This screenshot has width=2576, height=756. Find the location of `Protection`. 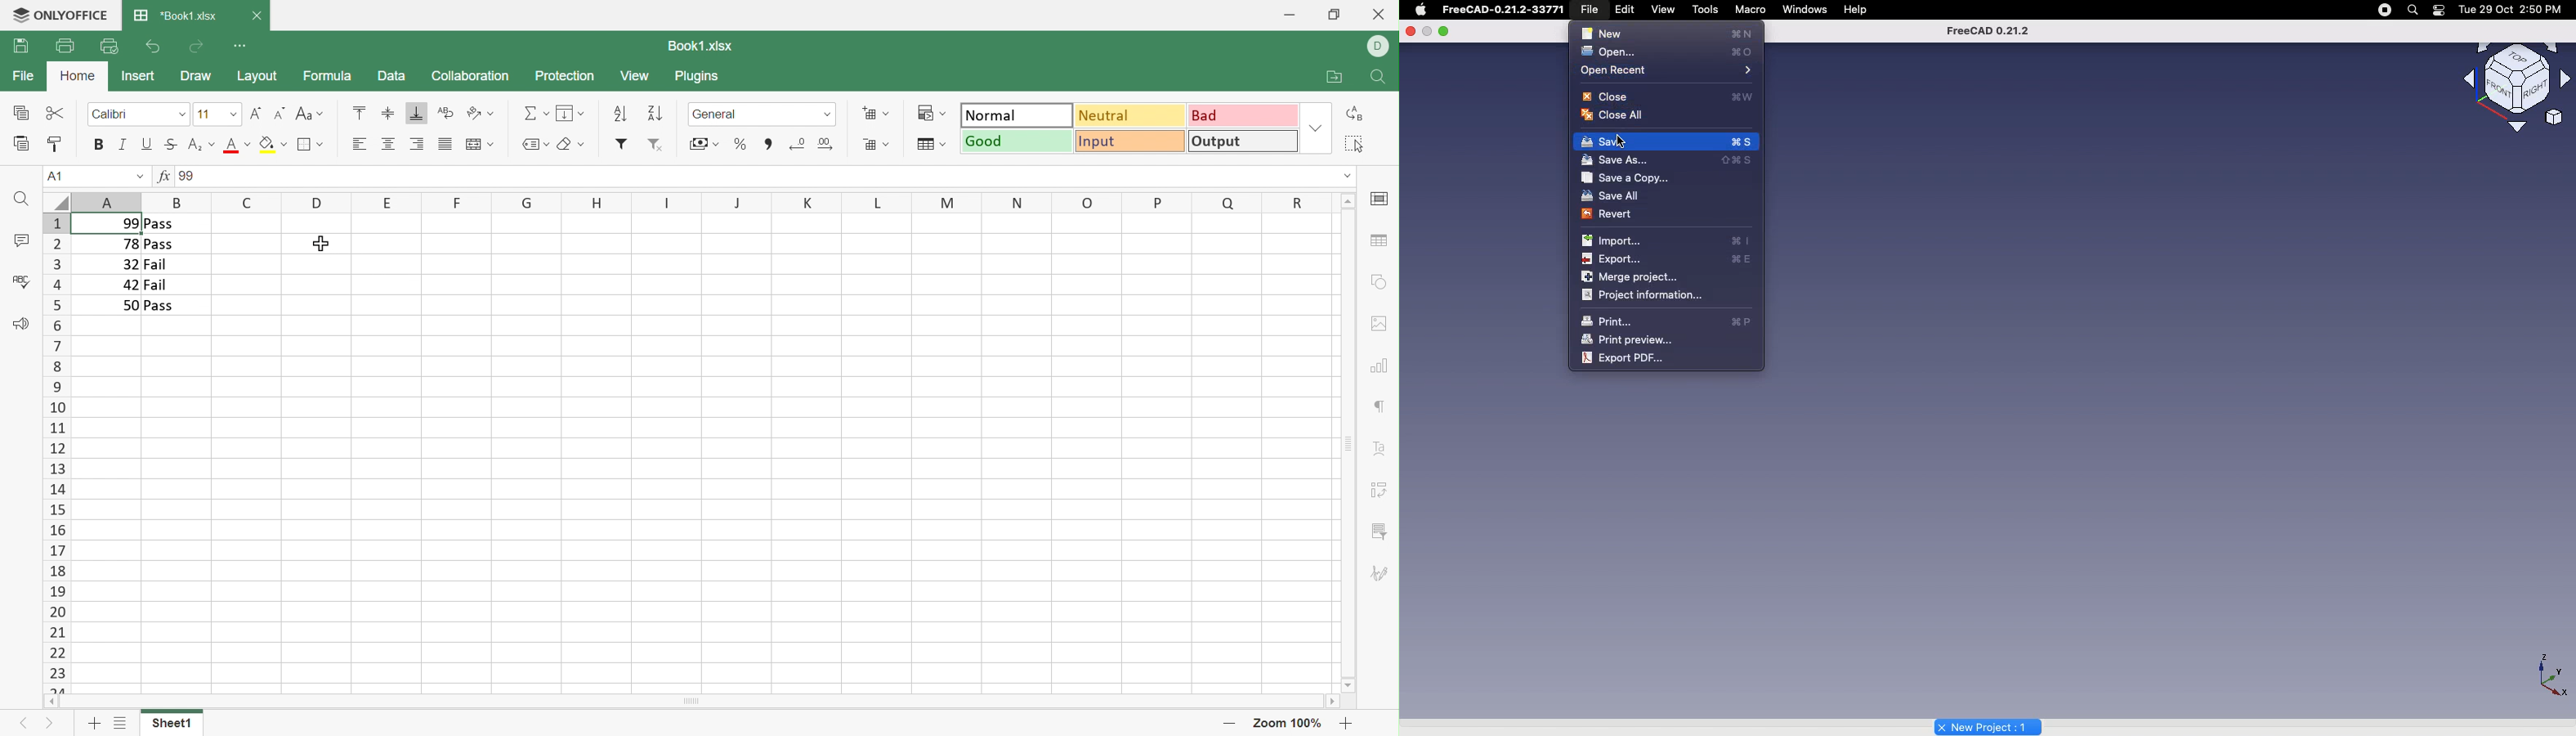

Protection is located at coordinates (563, 75).